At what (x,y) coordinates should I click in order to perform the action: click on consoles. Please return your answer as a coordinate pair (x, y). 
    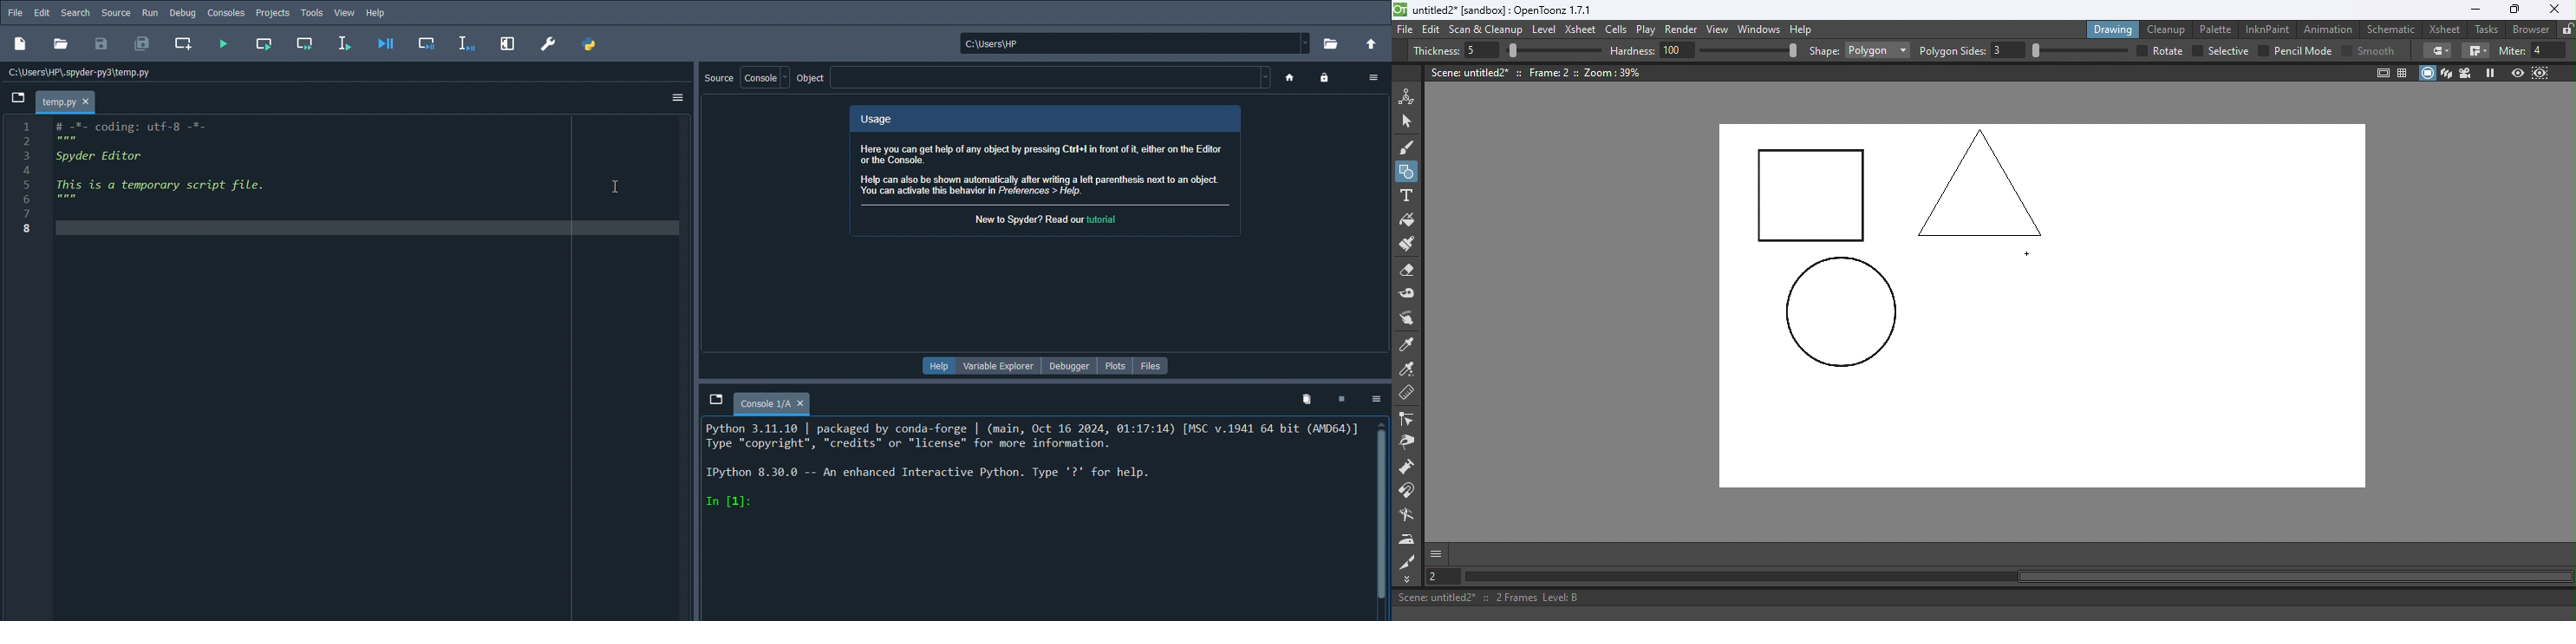
    Looking at the image, I should click on (226, 12).